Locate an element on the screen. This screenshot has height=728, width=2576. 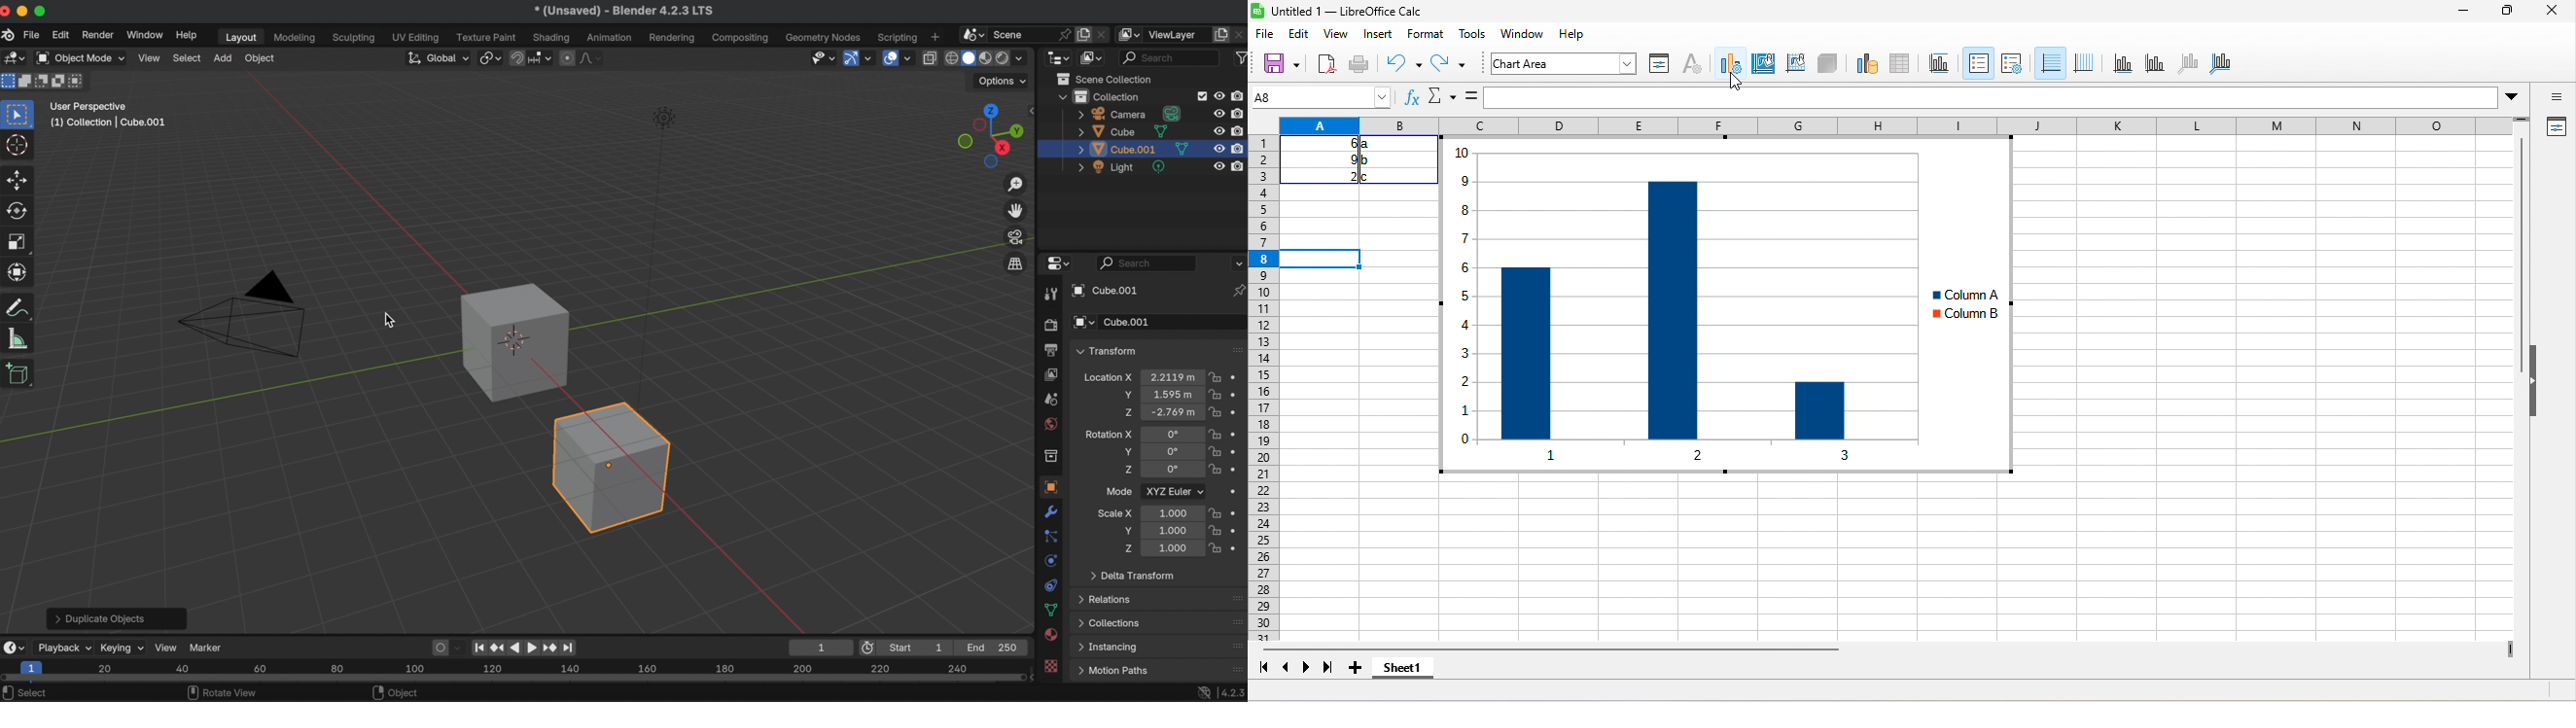
selectability & visibility is located at coordinates (822, 57).